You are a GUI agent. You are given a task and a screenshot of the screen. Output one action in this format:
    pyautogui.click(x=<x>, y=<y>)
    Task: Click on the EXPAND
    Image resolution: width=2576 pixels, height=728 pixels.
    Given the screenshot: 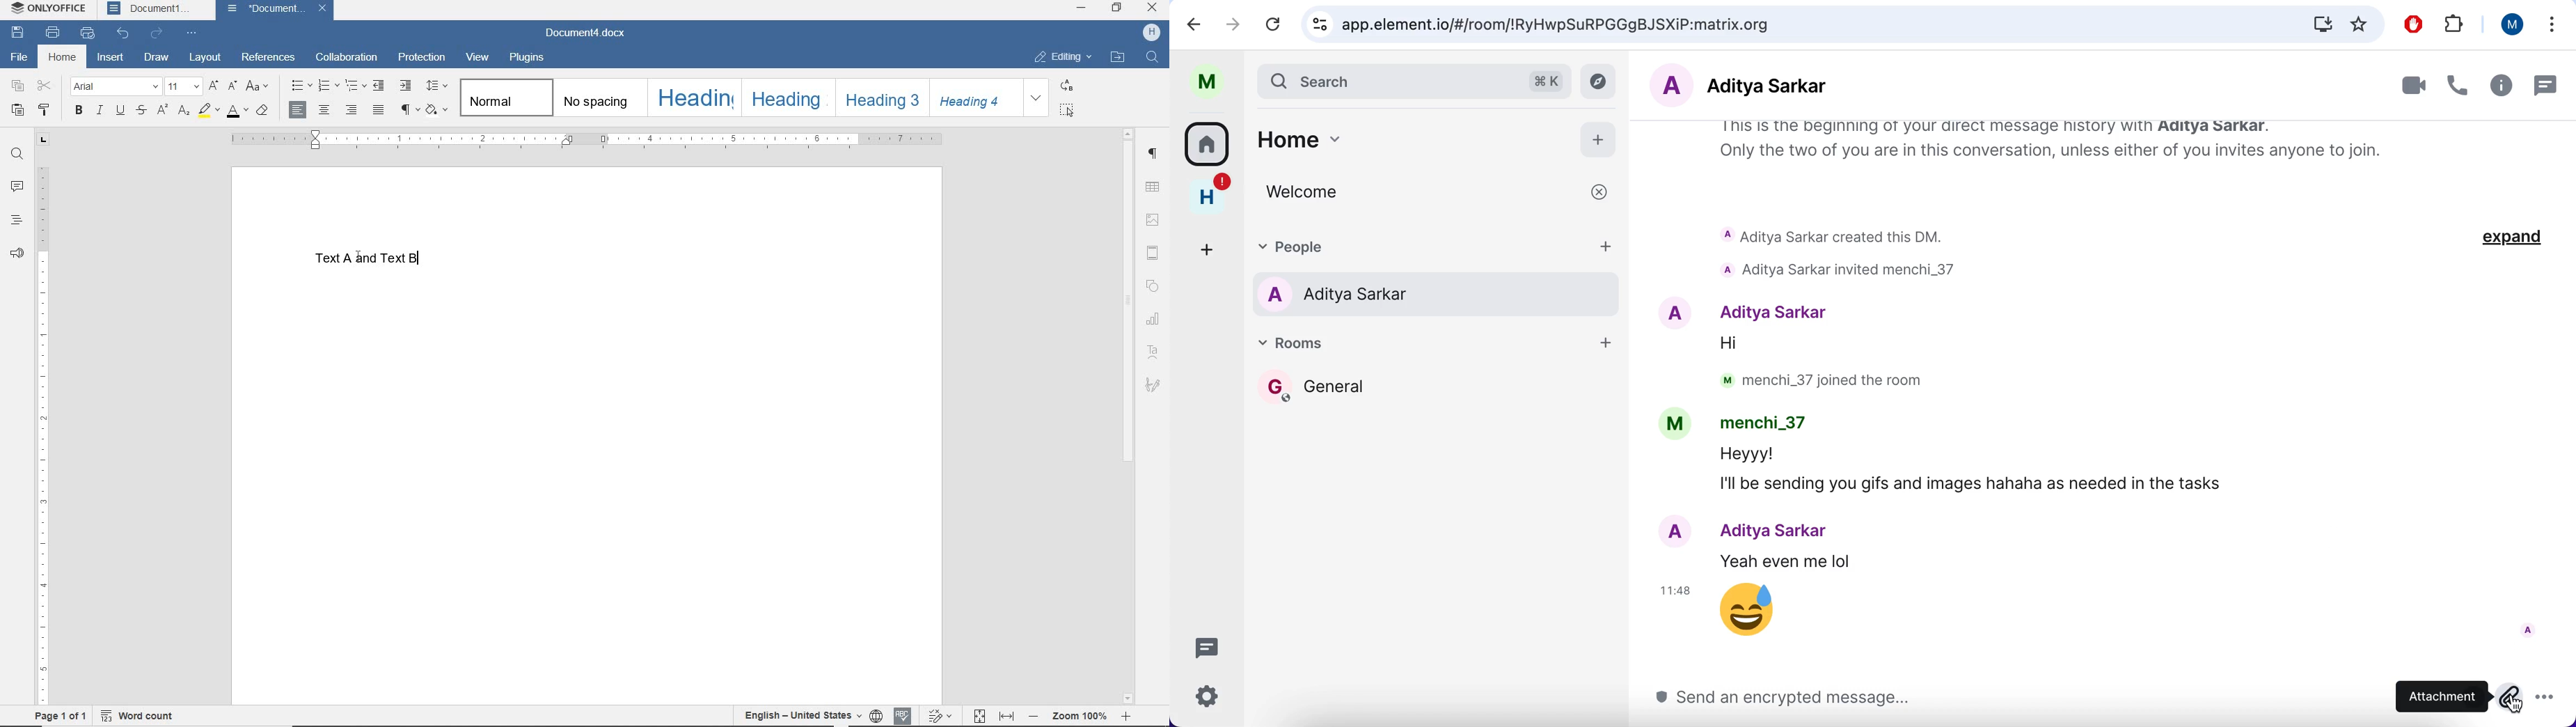 What is the action you would take?
    pyautogui.click(x=1036, y=97)
    